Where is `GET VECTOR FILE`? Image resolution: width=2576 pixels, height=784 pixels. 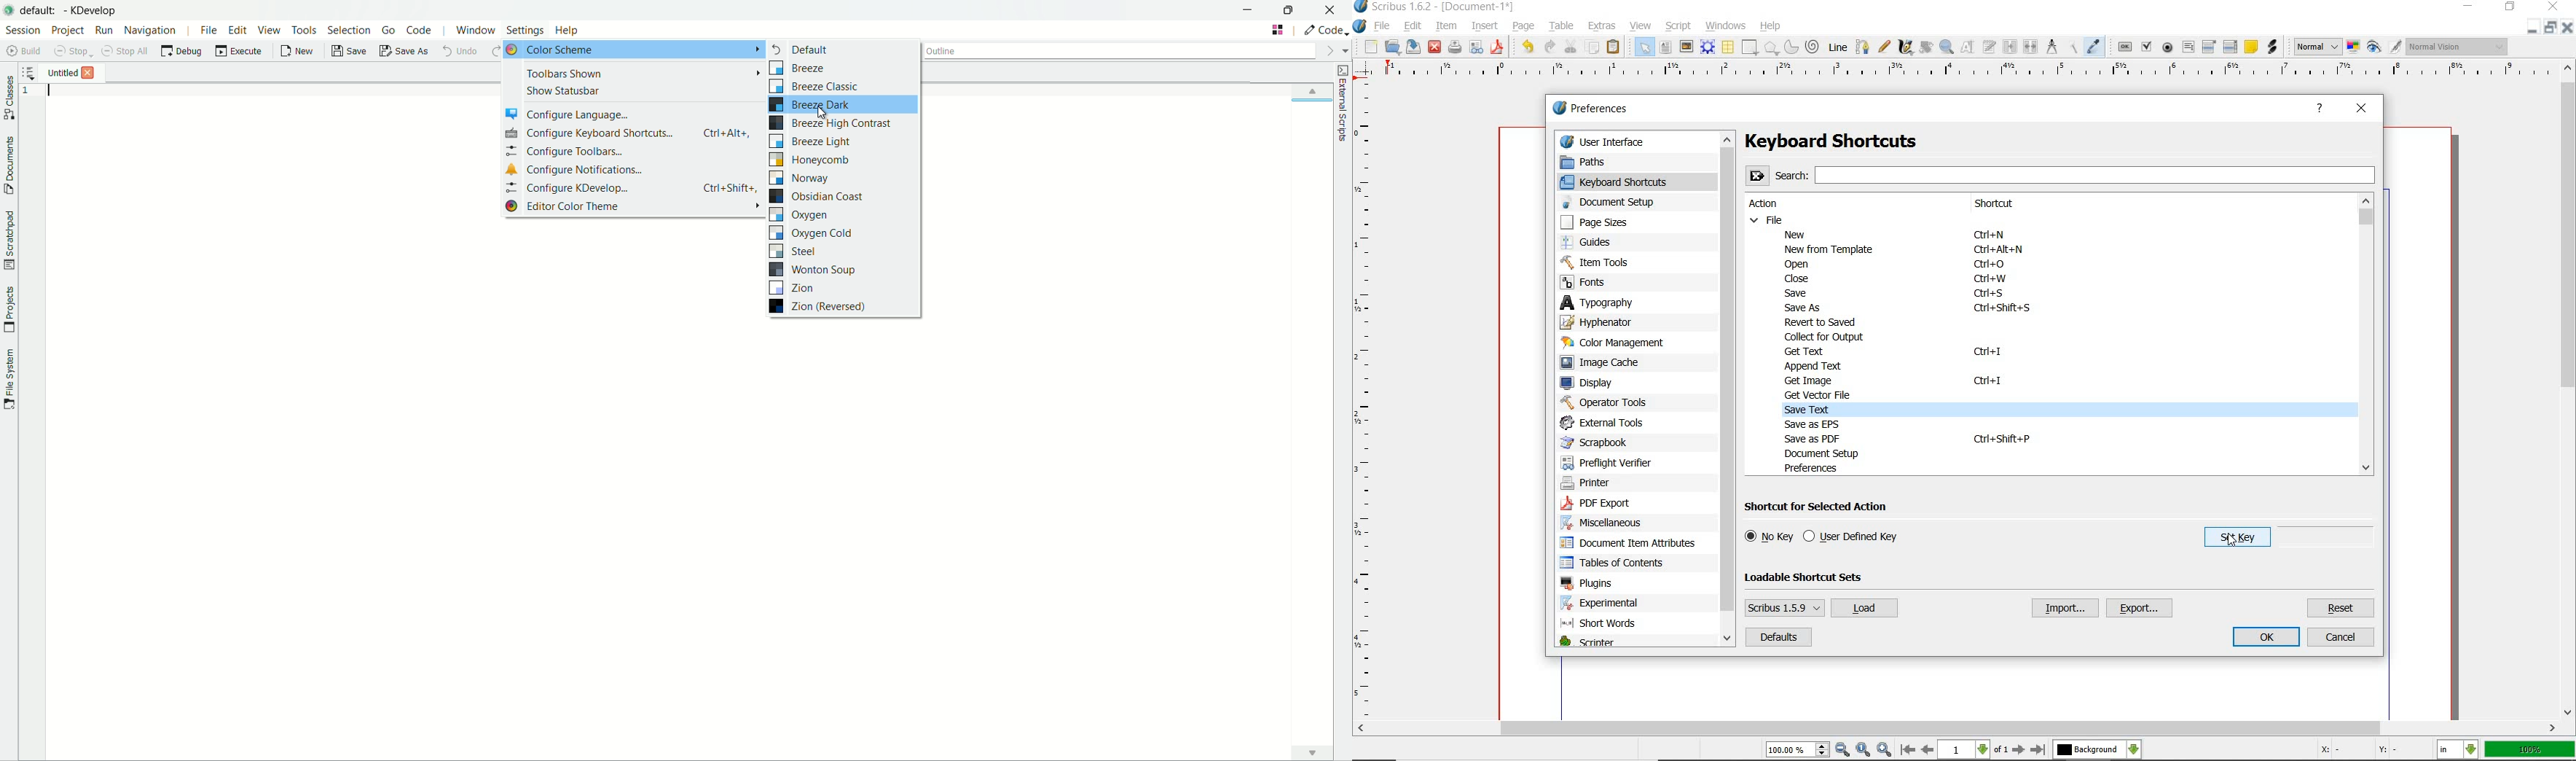 GET VECTOR FILE is located at coordinates (1821, 394).